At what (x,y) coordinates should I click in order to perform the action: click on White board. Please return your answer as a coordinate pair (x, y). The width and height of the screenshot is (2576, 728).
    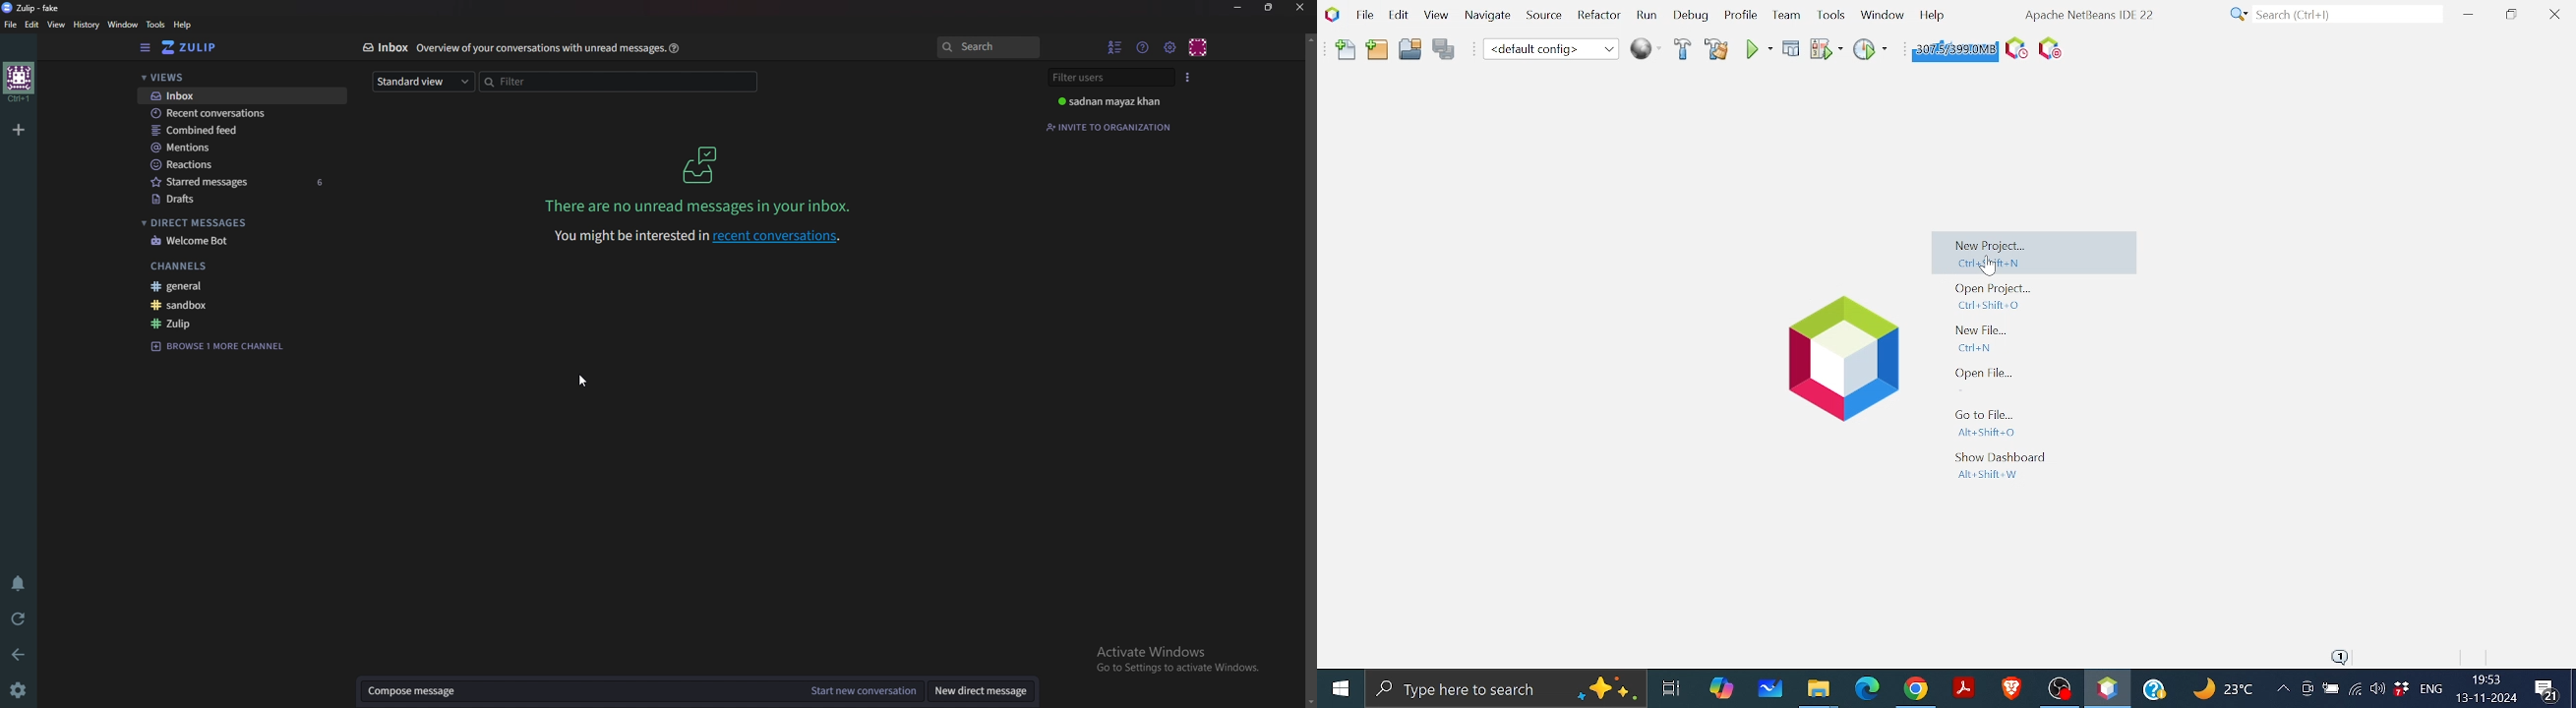
    Looking at the image, I should click on (1772, 687).